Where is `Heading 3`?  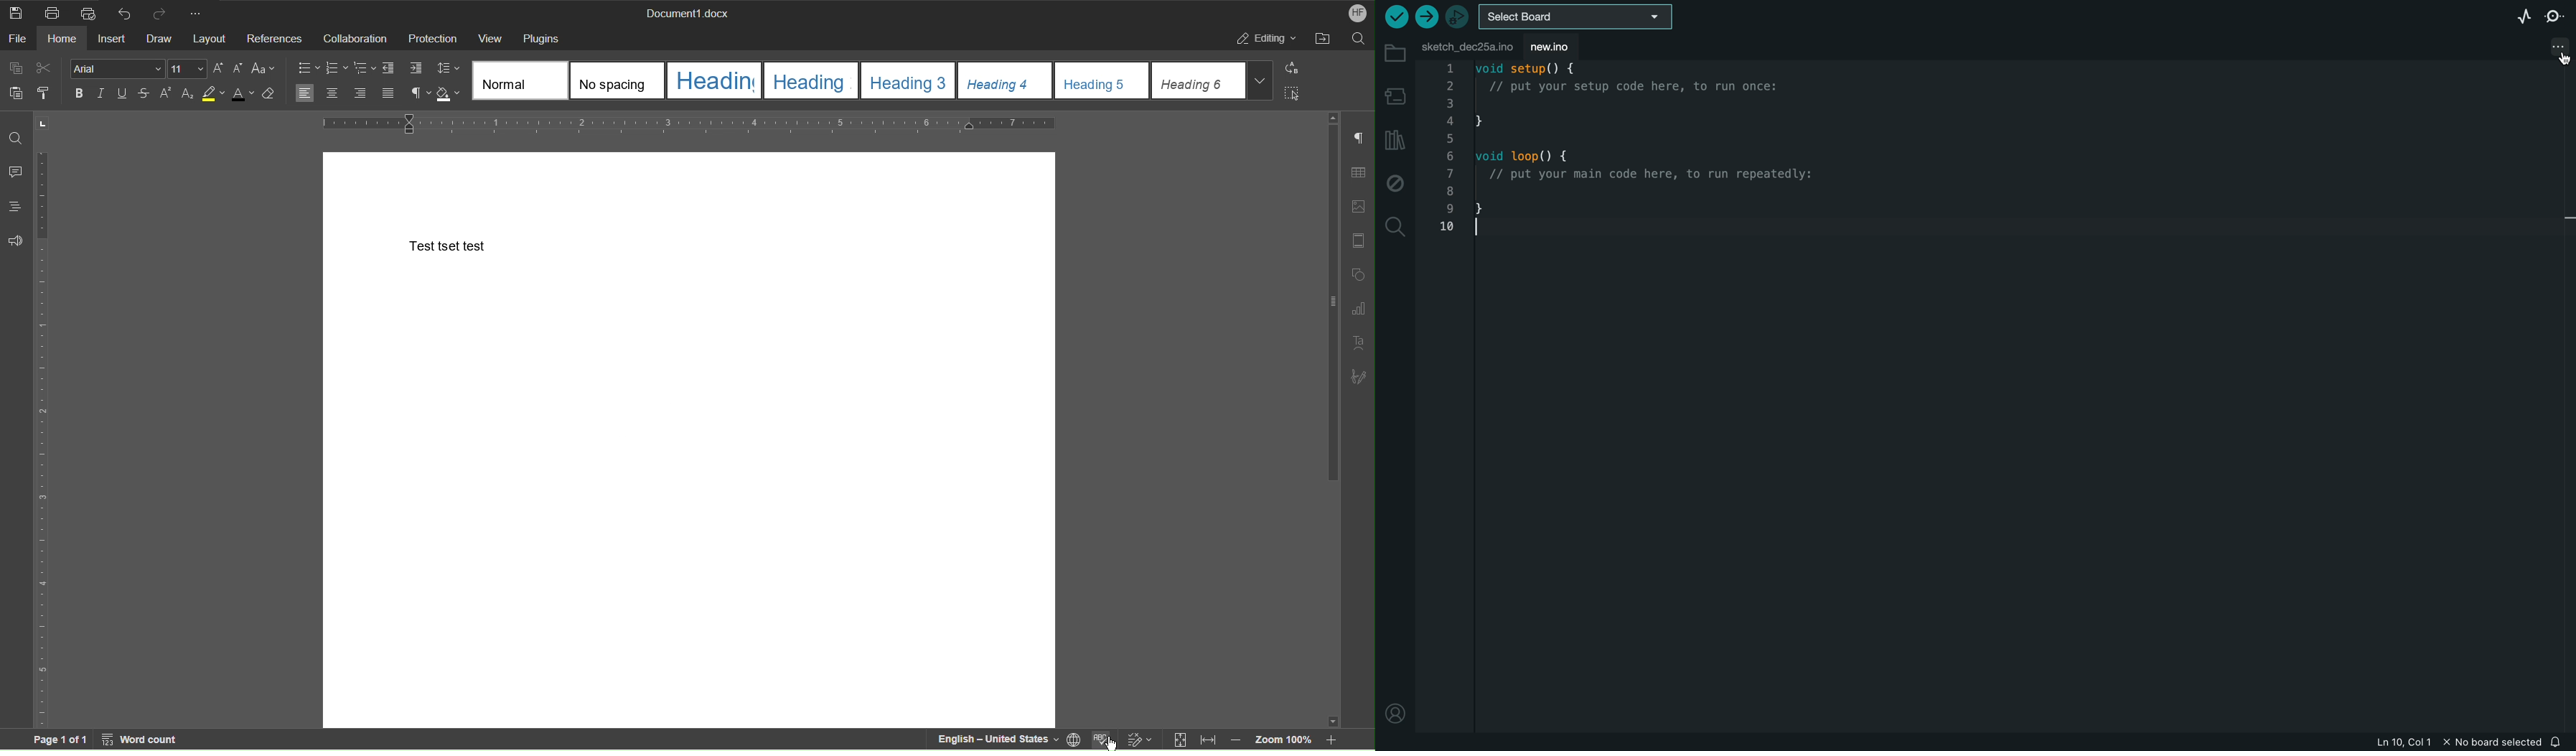
Heading 3 is located at coordinates (909, 80).